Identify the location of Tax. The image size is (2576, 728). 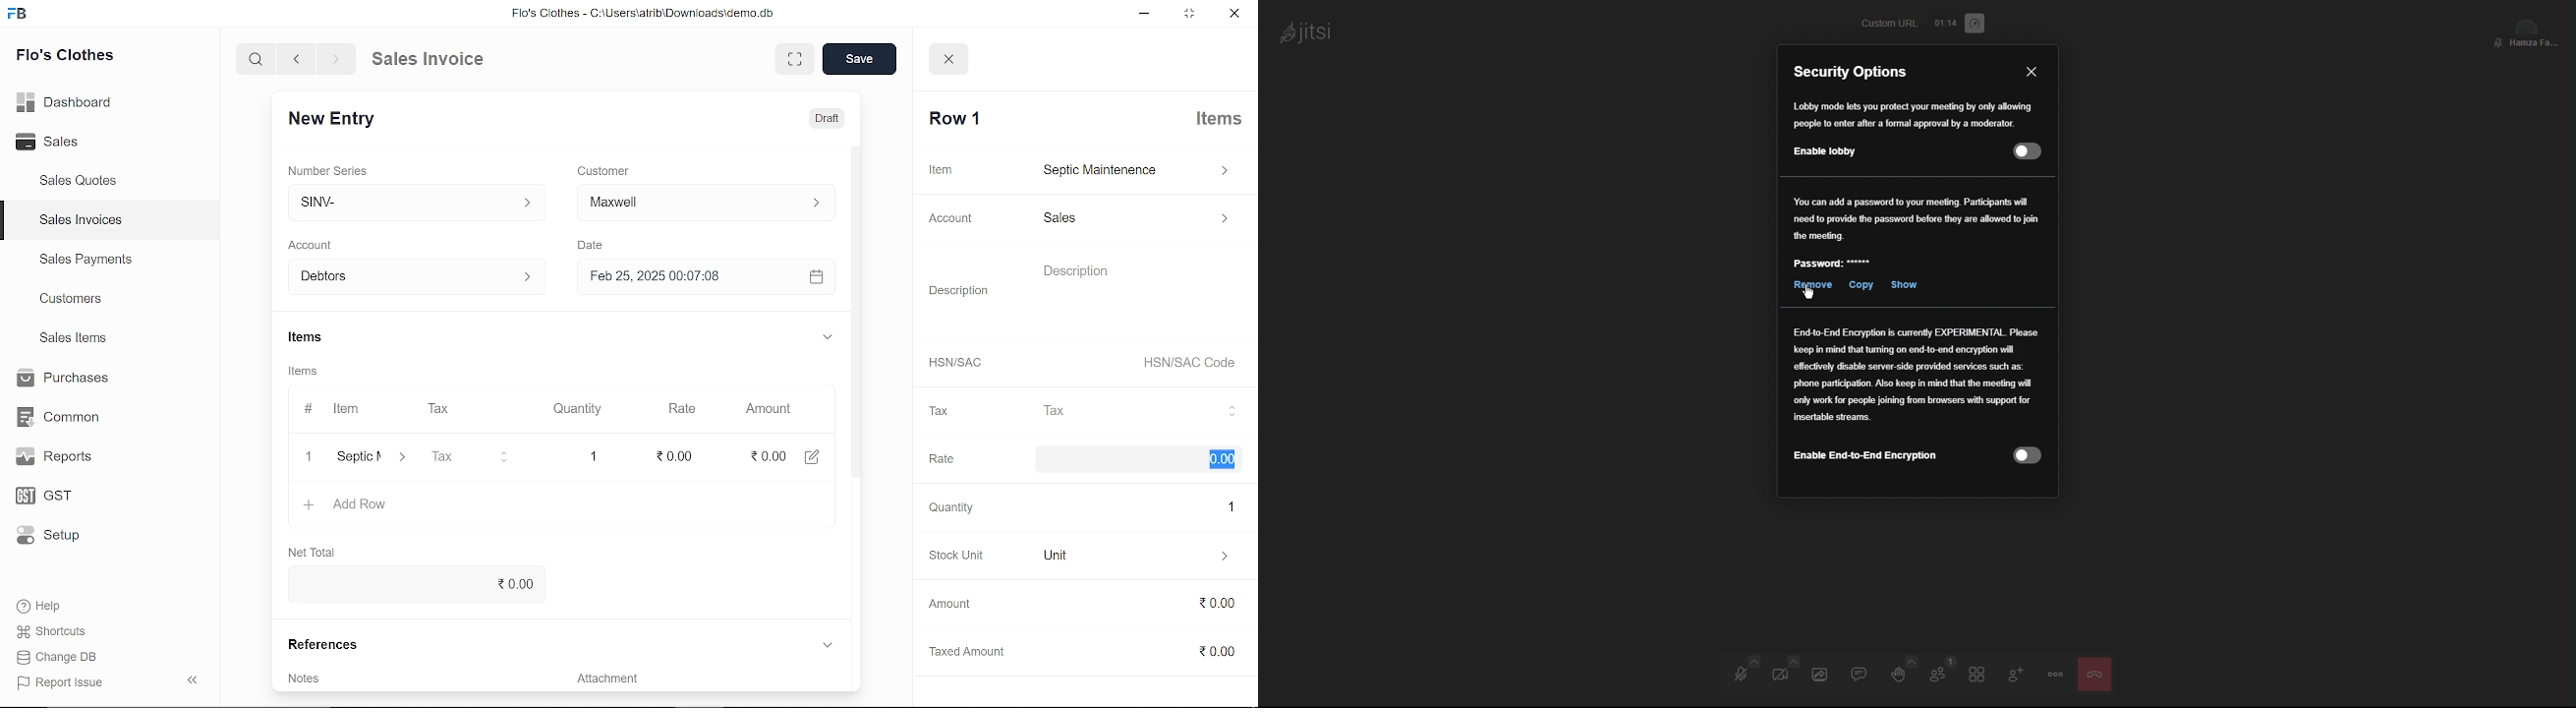
(938, 412).